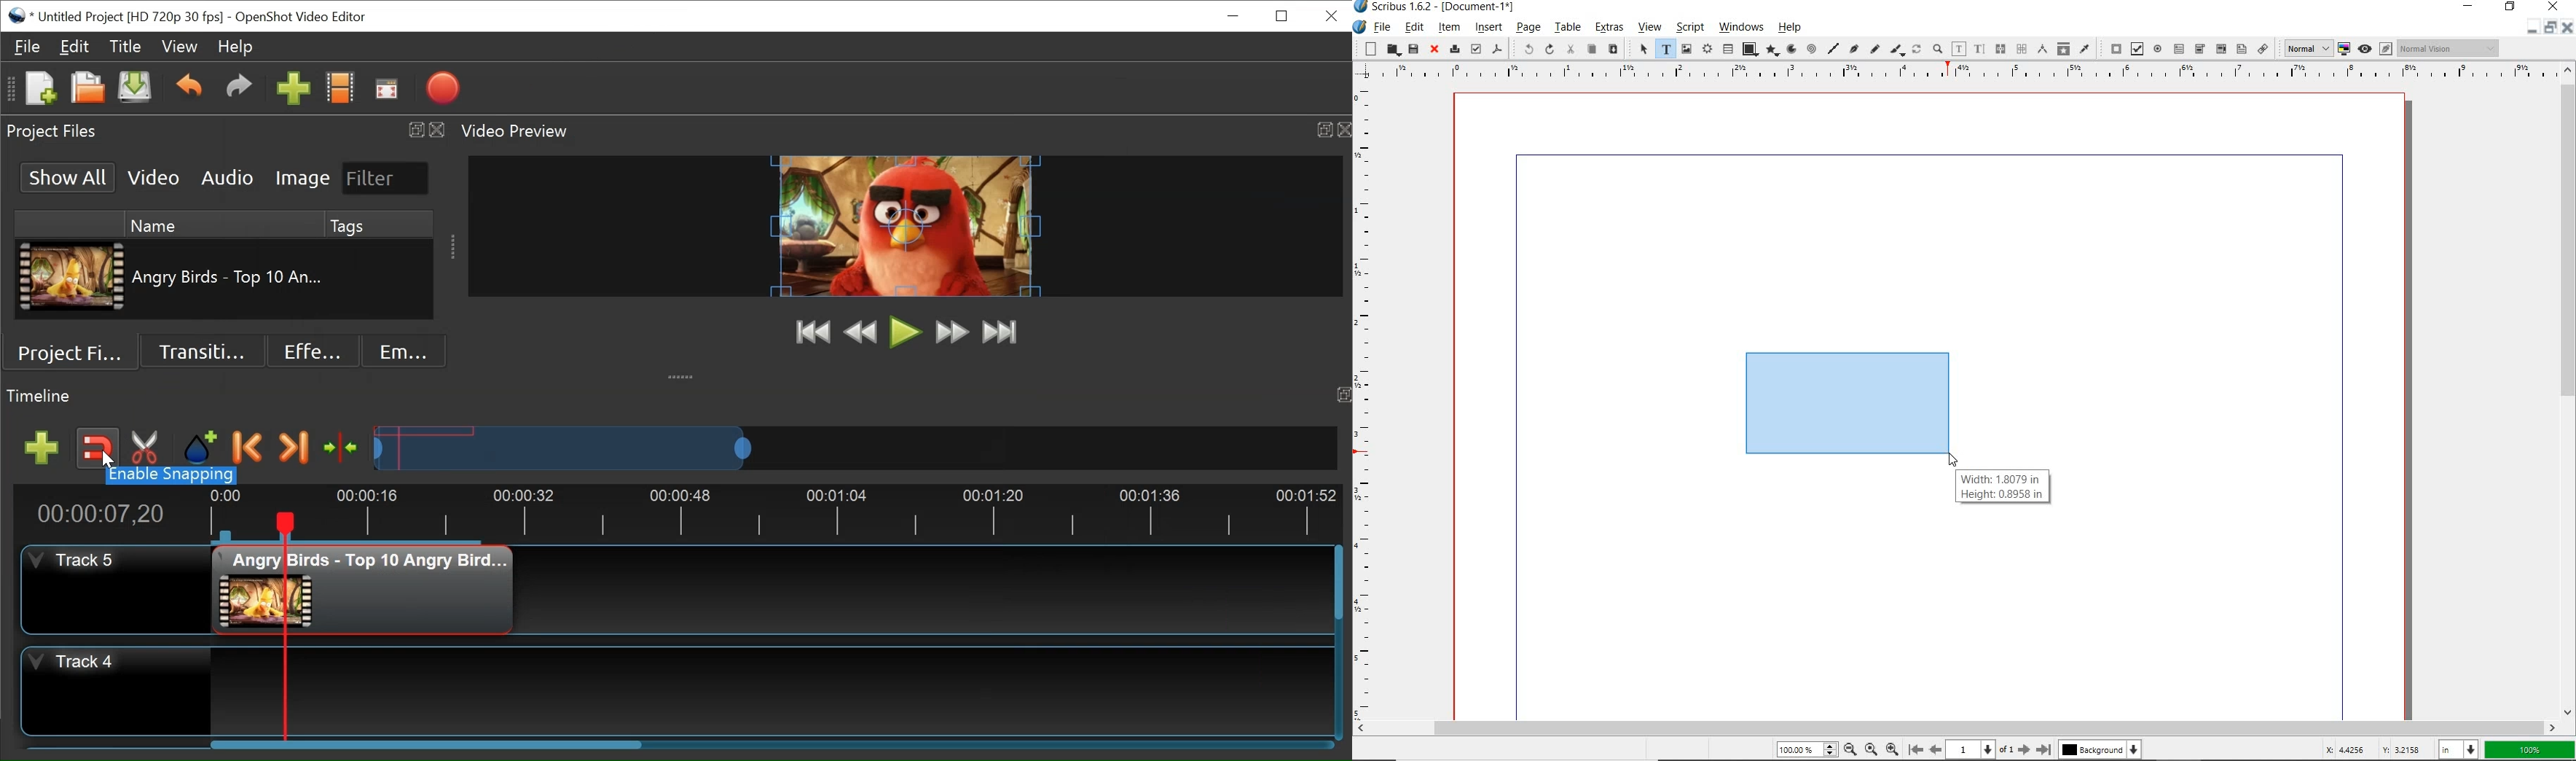 Image resolution: width=2576 pixels, height=784 pixels. What do you see at coordinates (676, 397) in the screenshot?
I see `Timeline Panel` at bounding box center [676, 397].